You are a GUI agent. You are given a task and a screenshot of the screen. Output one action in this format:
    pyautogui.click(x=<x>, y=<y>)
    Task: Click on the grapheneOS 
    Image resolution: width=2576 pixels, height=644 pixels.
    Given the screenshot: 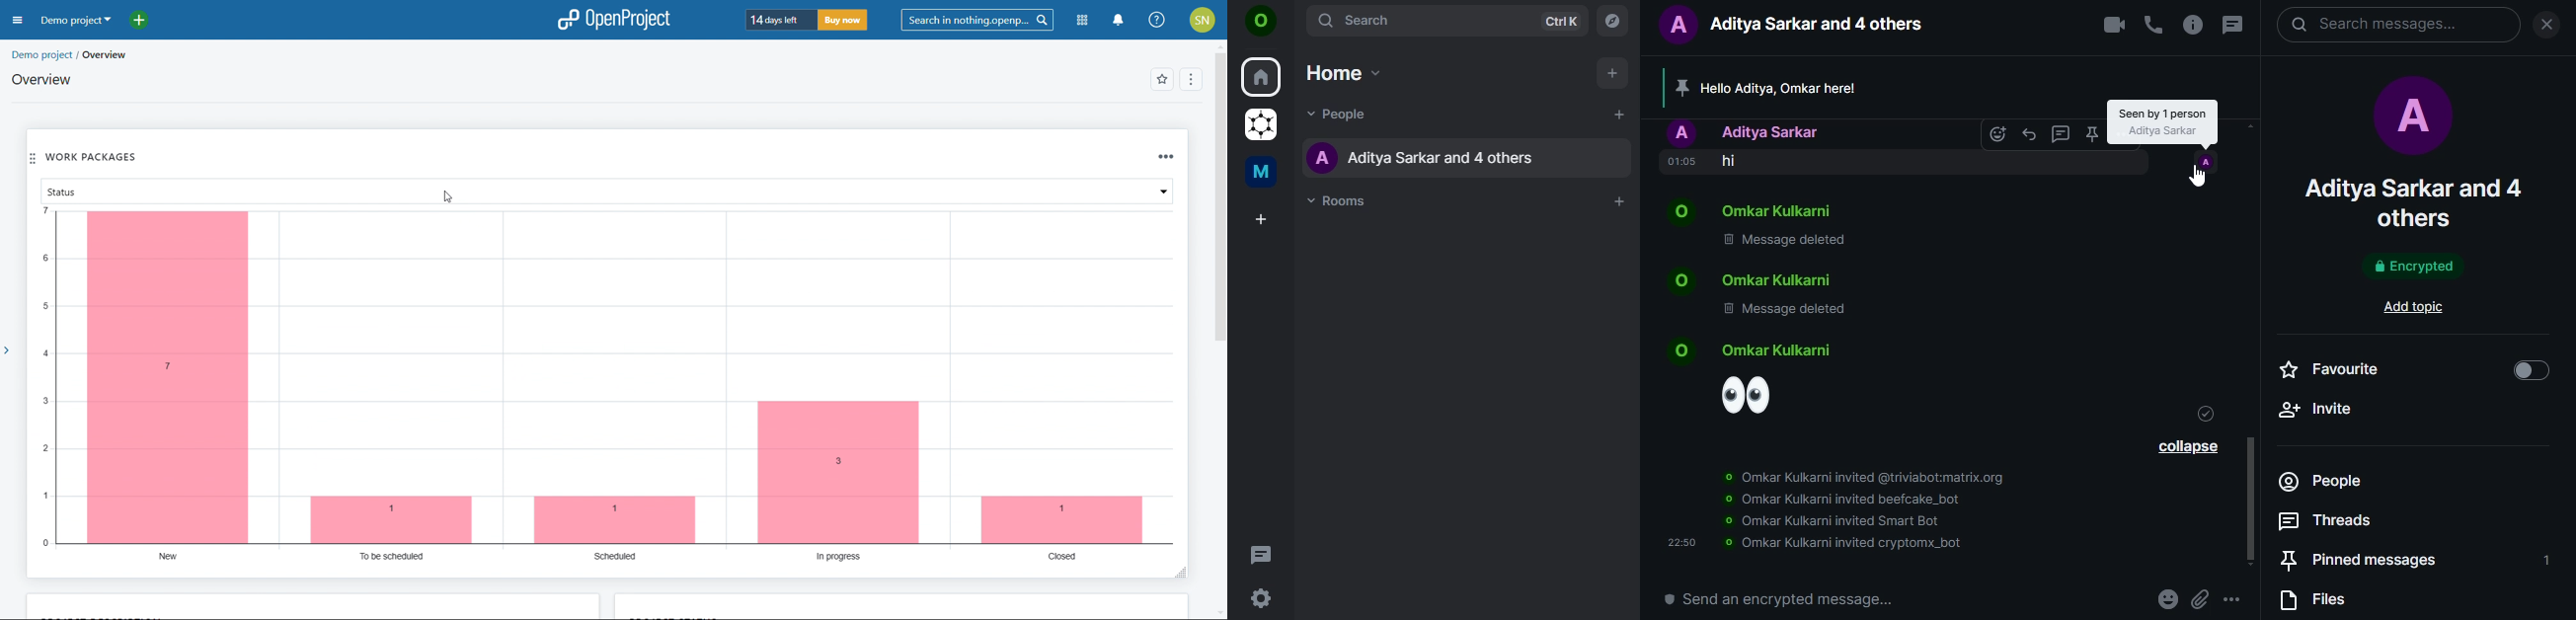 What is the action you would take?
    pyautogui.click(x=1259, y=126)
    